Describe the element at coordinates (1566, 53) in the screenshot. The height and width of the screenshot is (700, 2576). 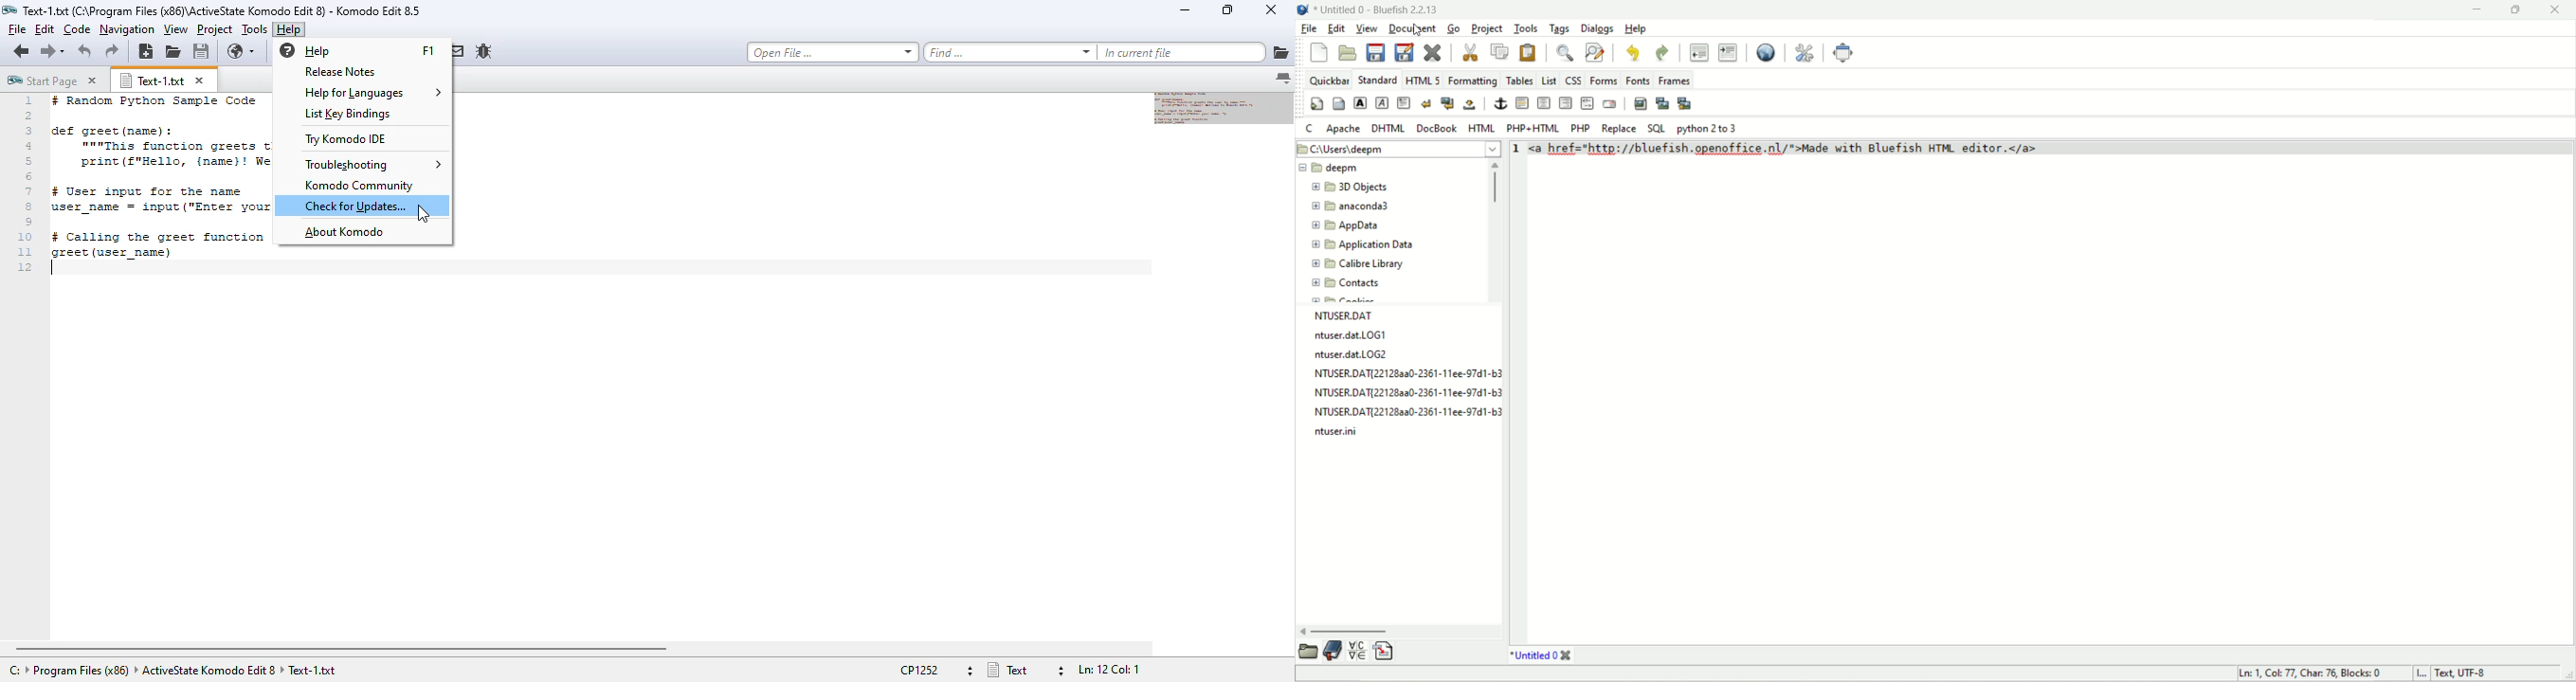
I see `show find bar` at that location.